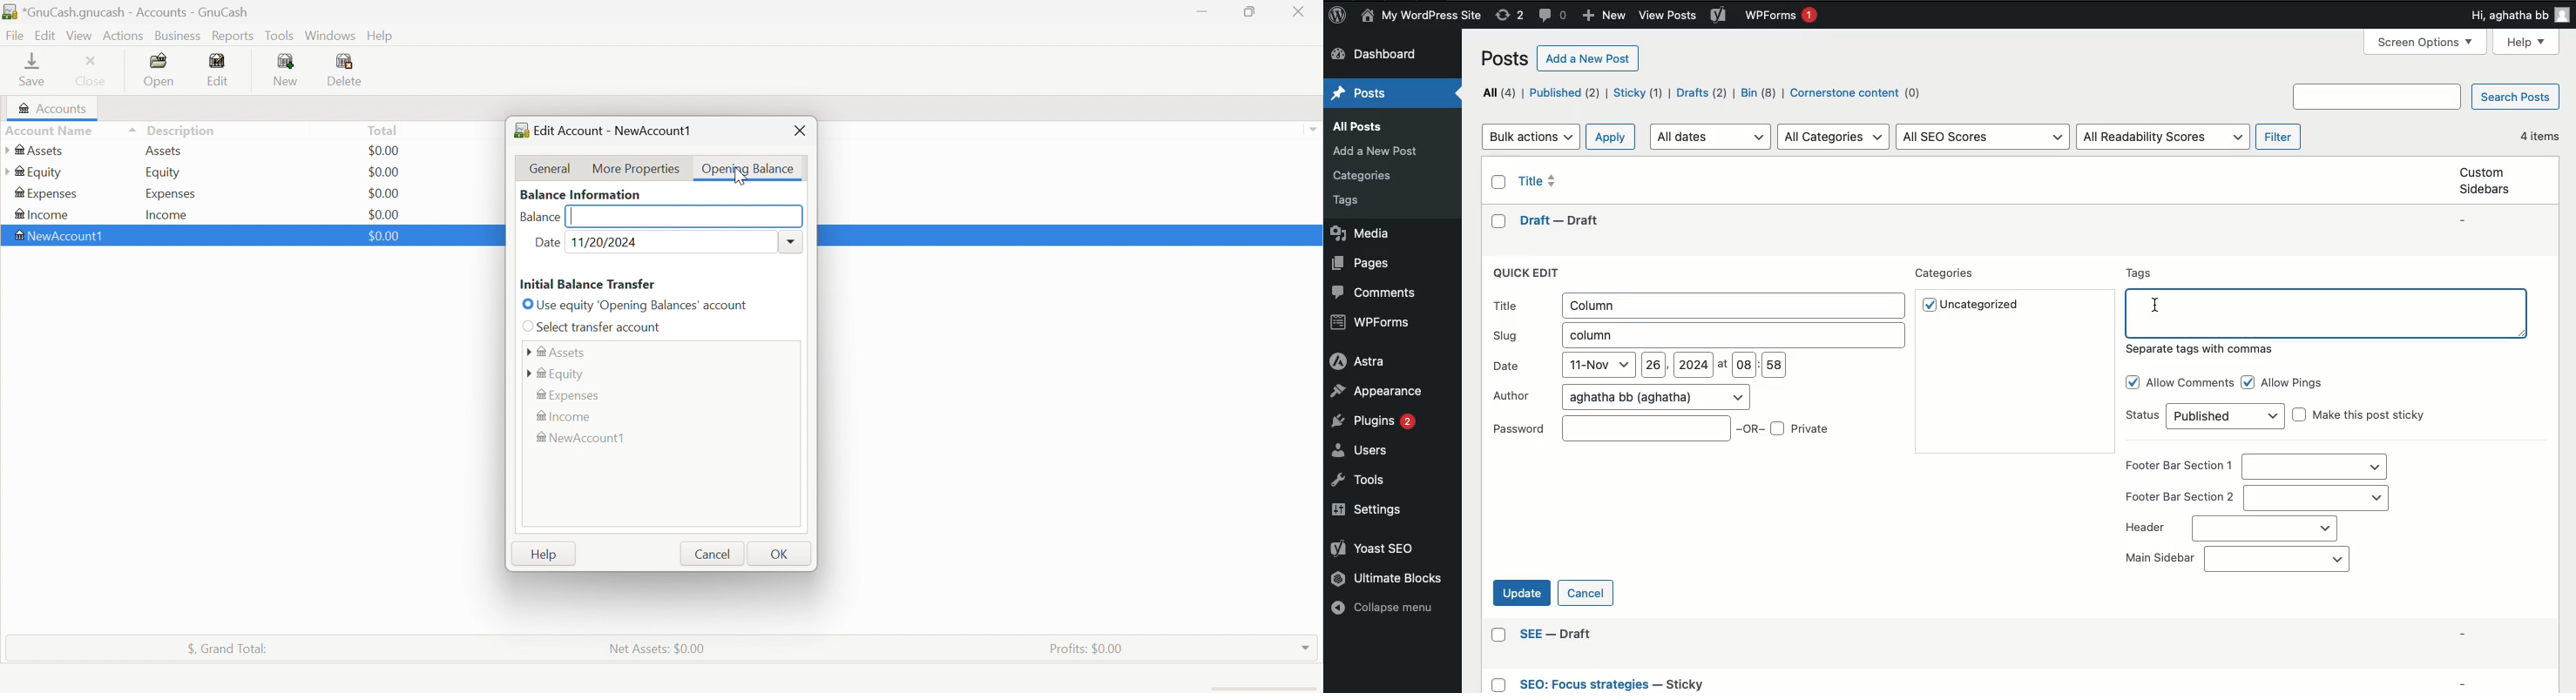 This screenshot has width=2576, height=700. I want to click on Make this post sticky, so click(2360, 413).